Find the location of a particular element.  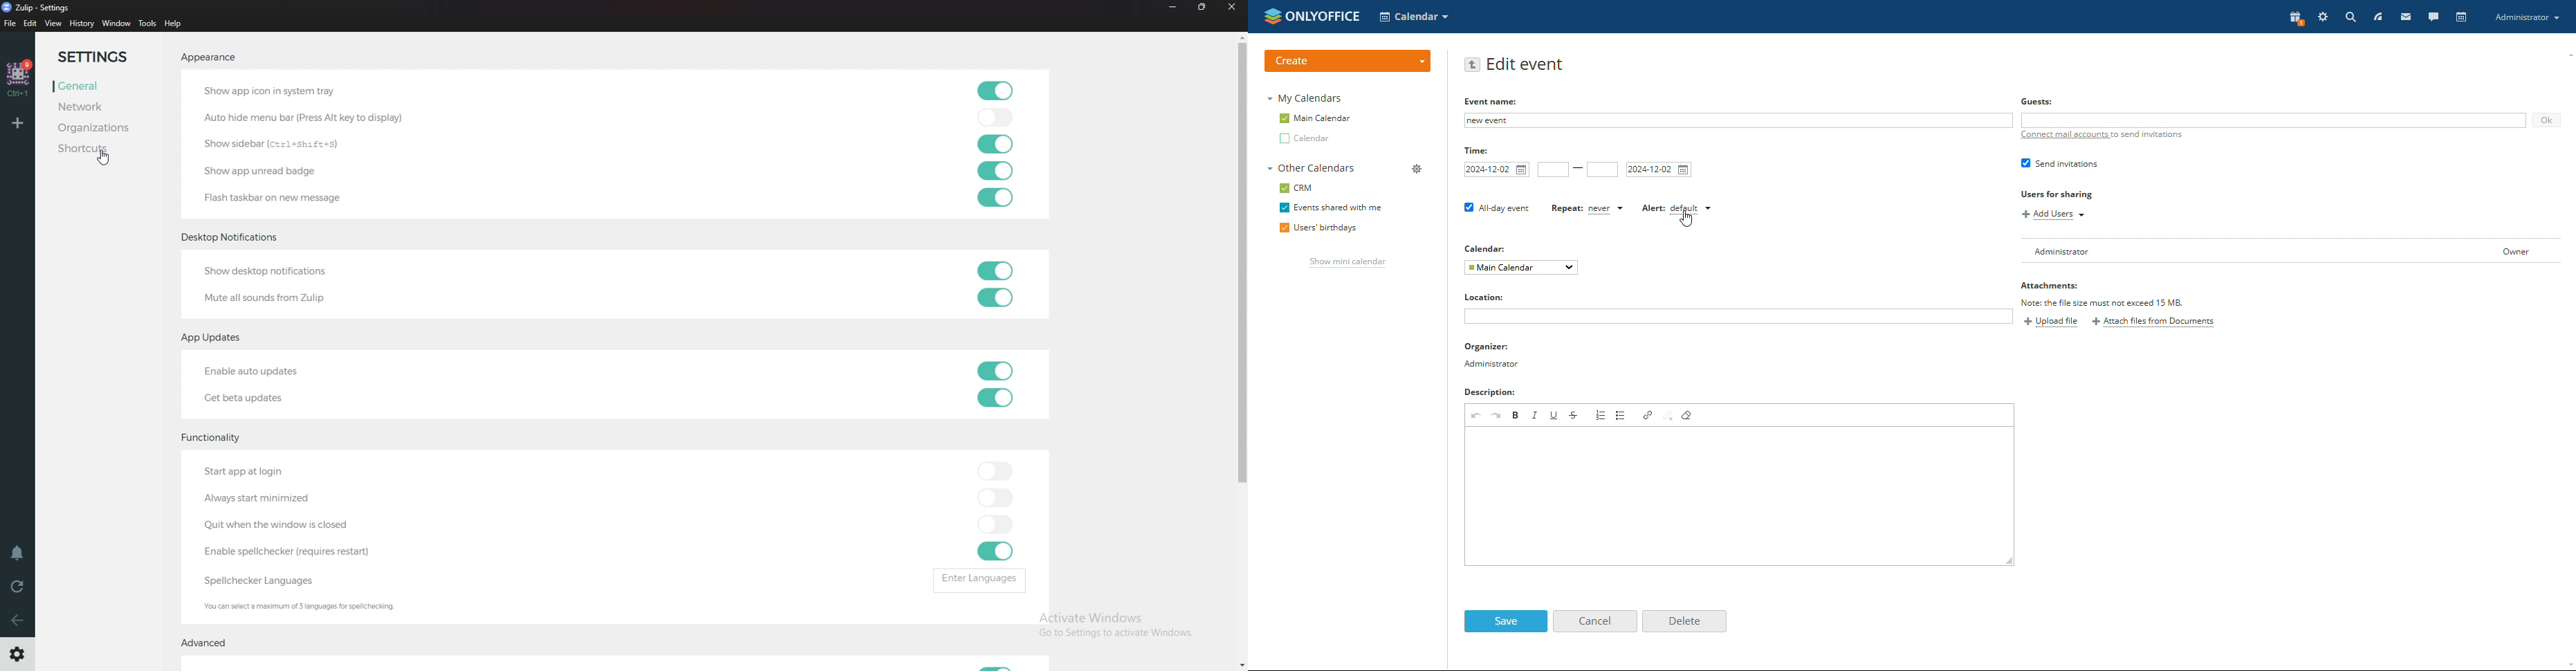

Toggle is located at coordinates (996, 663).